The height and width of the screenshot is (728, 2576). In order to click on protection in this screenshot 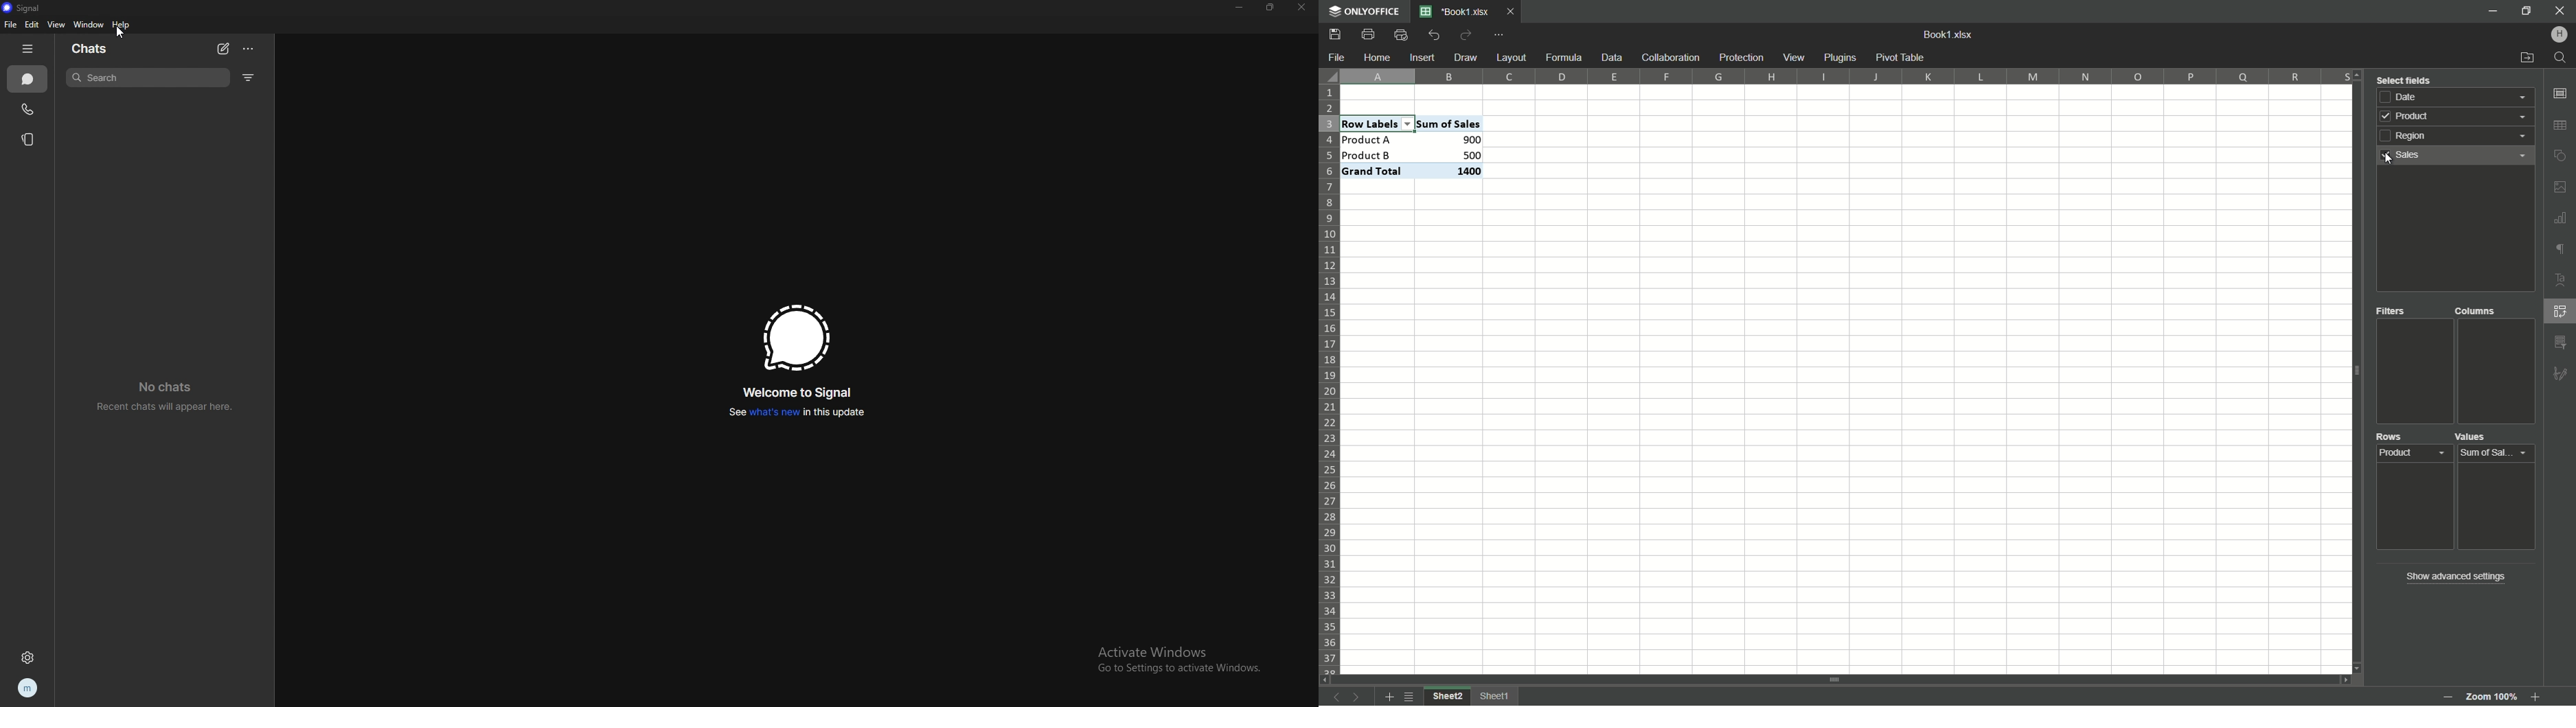, I will do `click(1740, 58)`.